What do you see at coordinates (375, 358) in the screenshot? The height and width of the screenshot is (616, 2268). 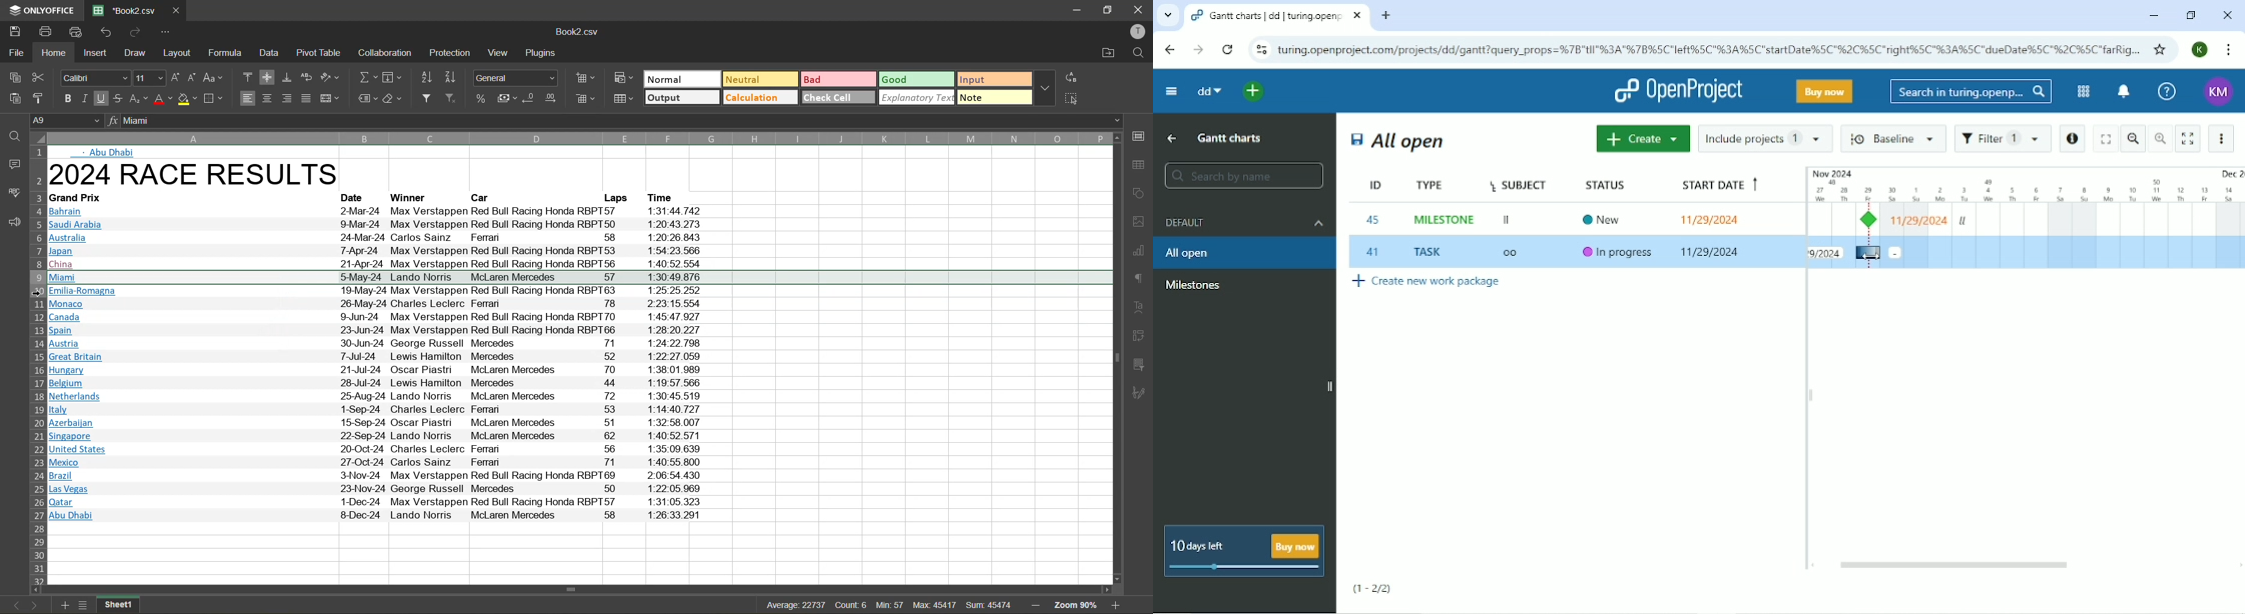 I see `Great Britain 7-Jul-24 | ewis Hamilton Mercedes 52 1-22-27 059` at bounding box center [375, 358].